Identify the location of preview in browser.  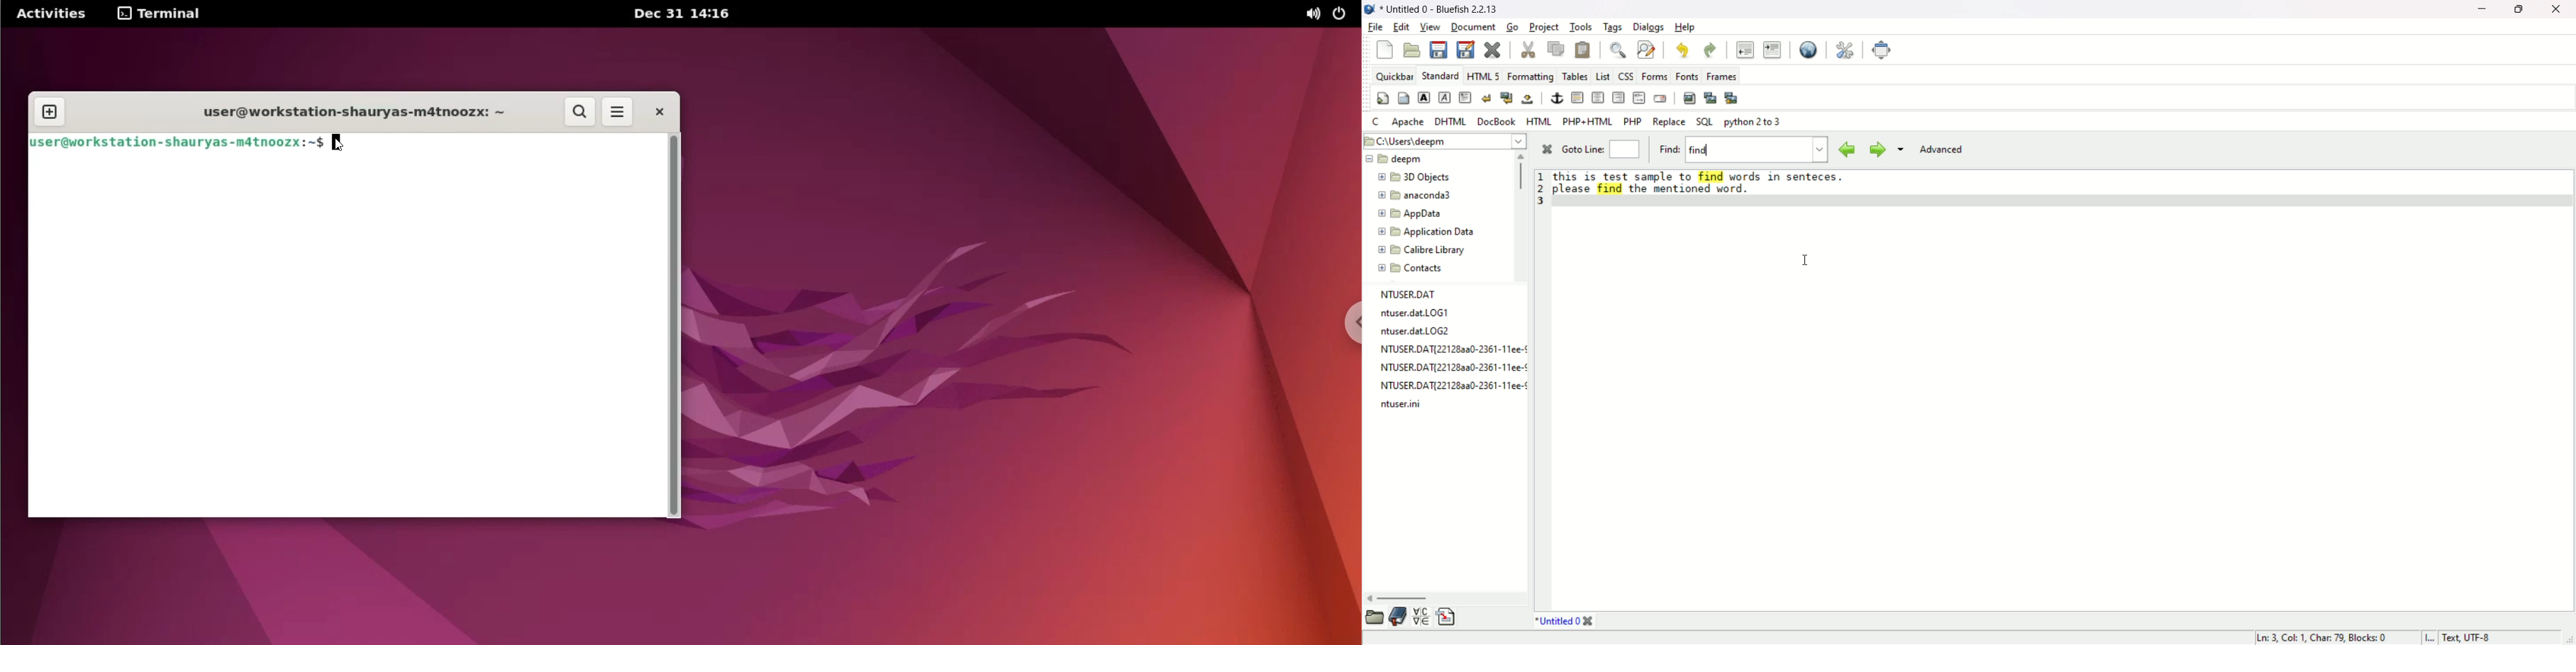
(1808, 49).